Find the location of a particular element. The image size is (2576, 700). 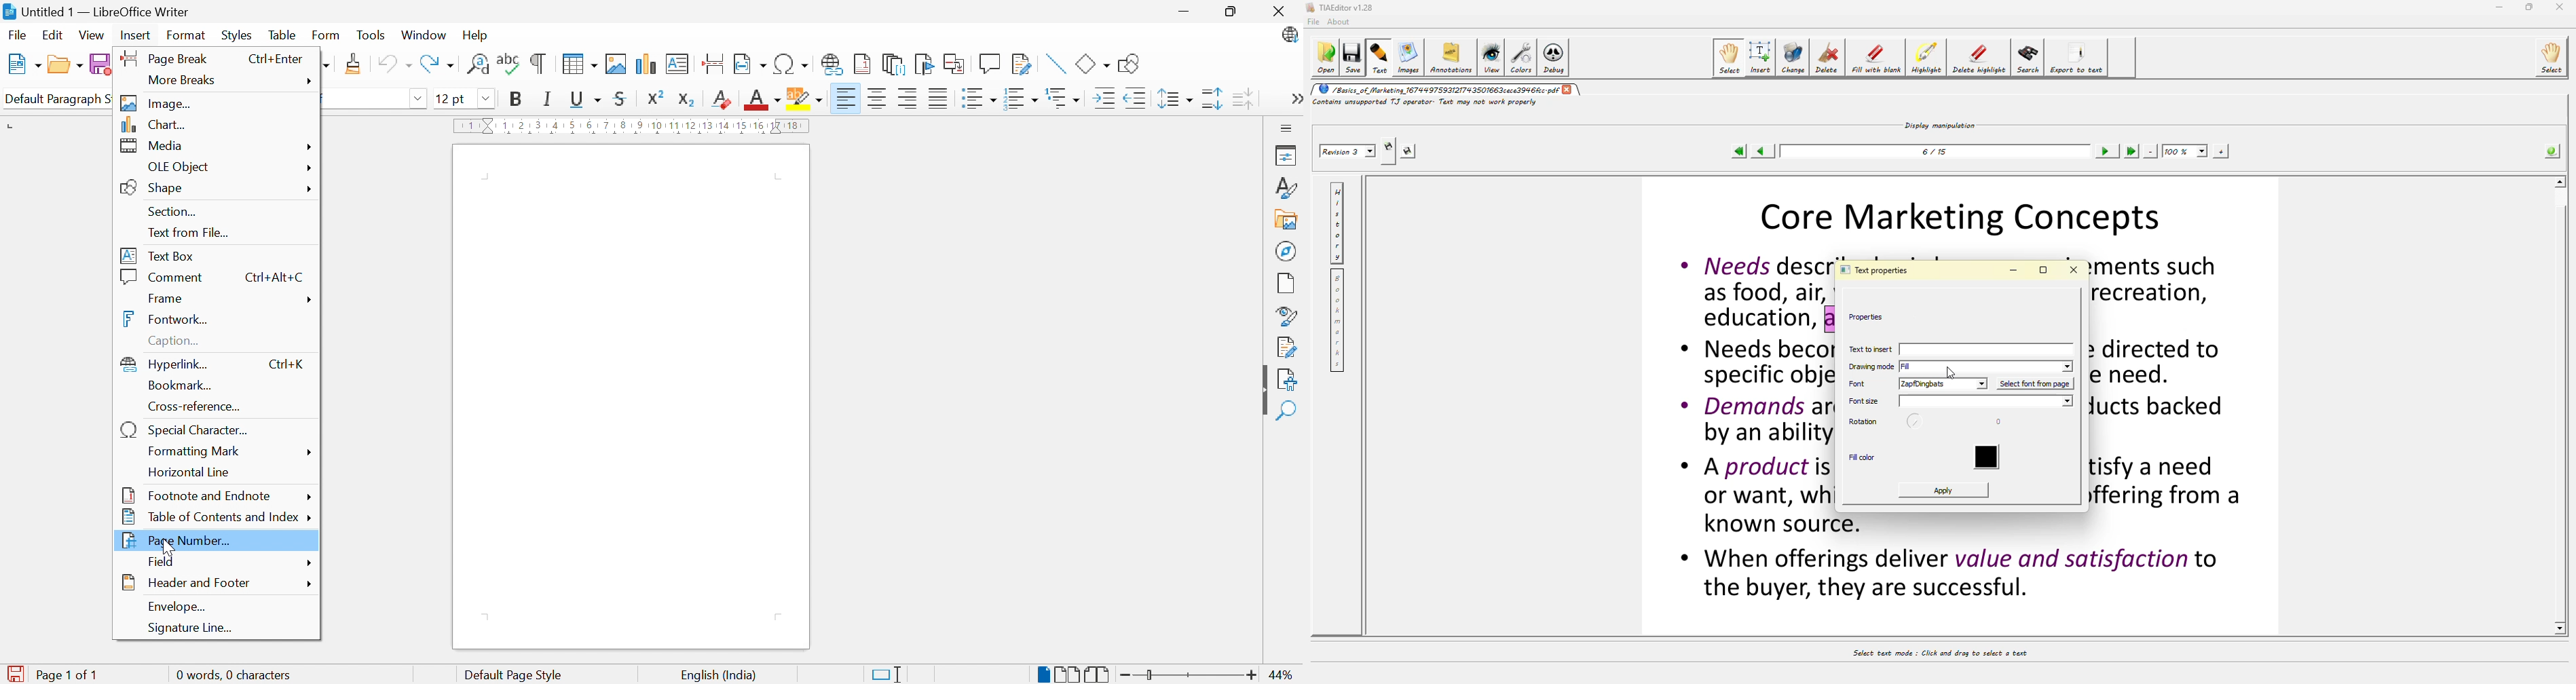

More is located at coordinates (309, 452).